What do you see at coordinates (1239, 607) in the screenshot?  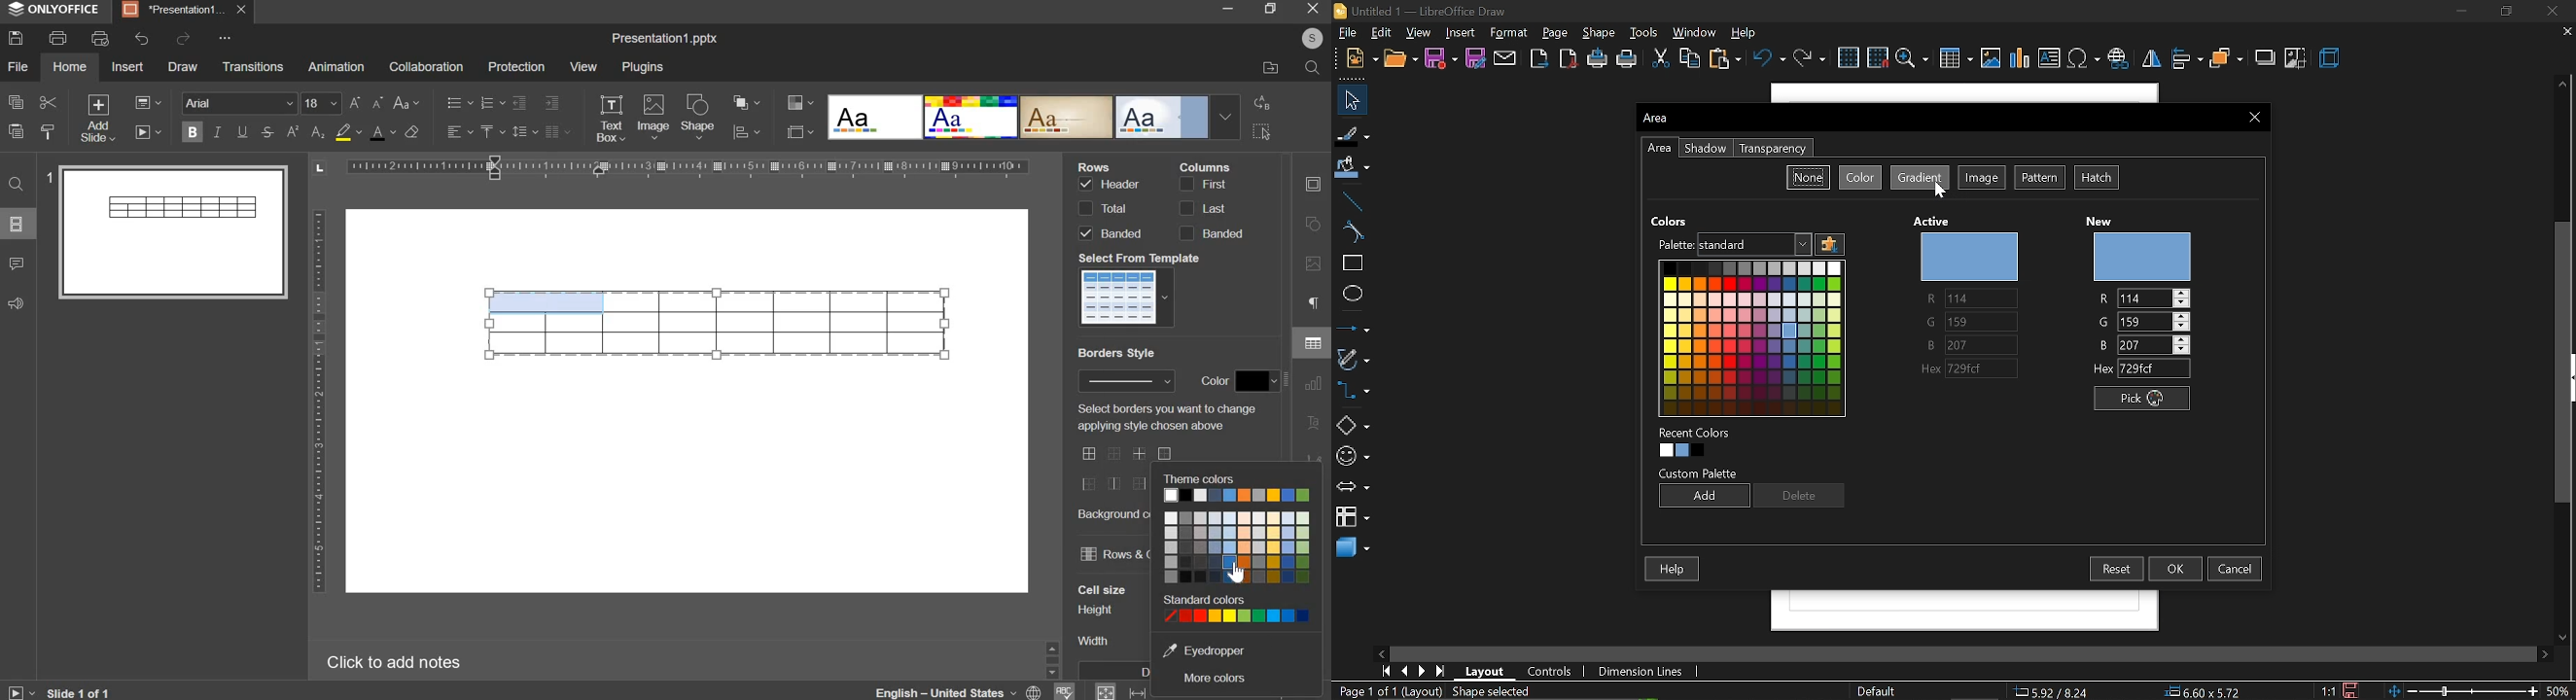 I see `Selected colors` at bounding box center [1239, 607].